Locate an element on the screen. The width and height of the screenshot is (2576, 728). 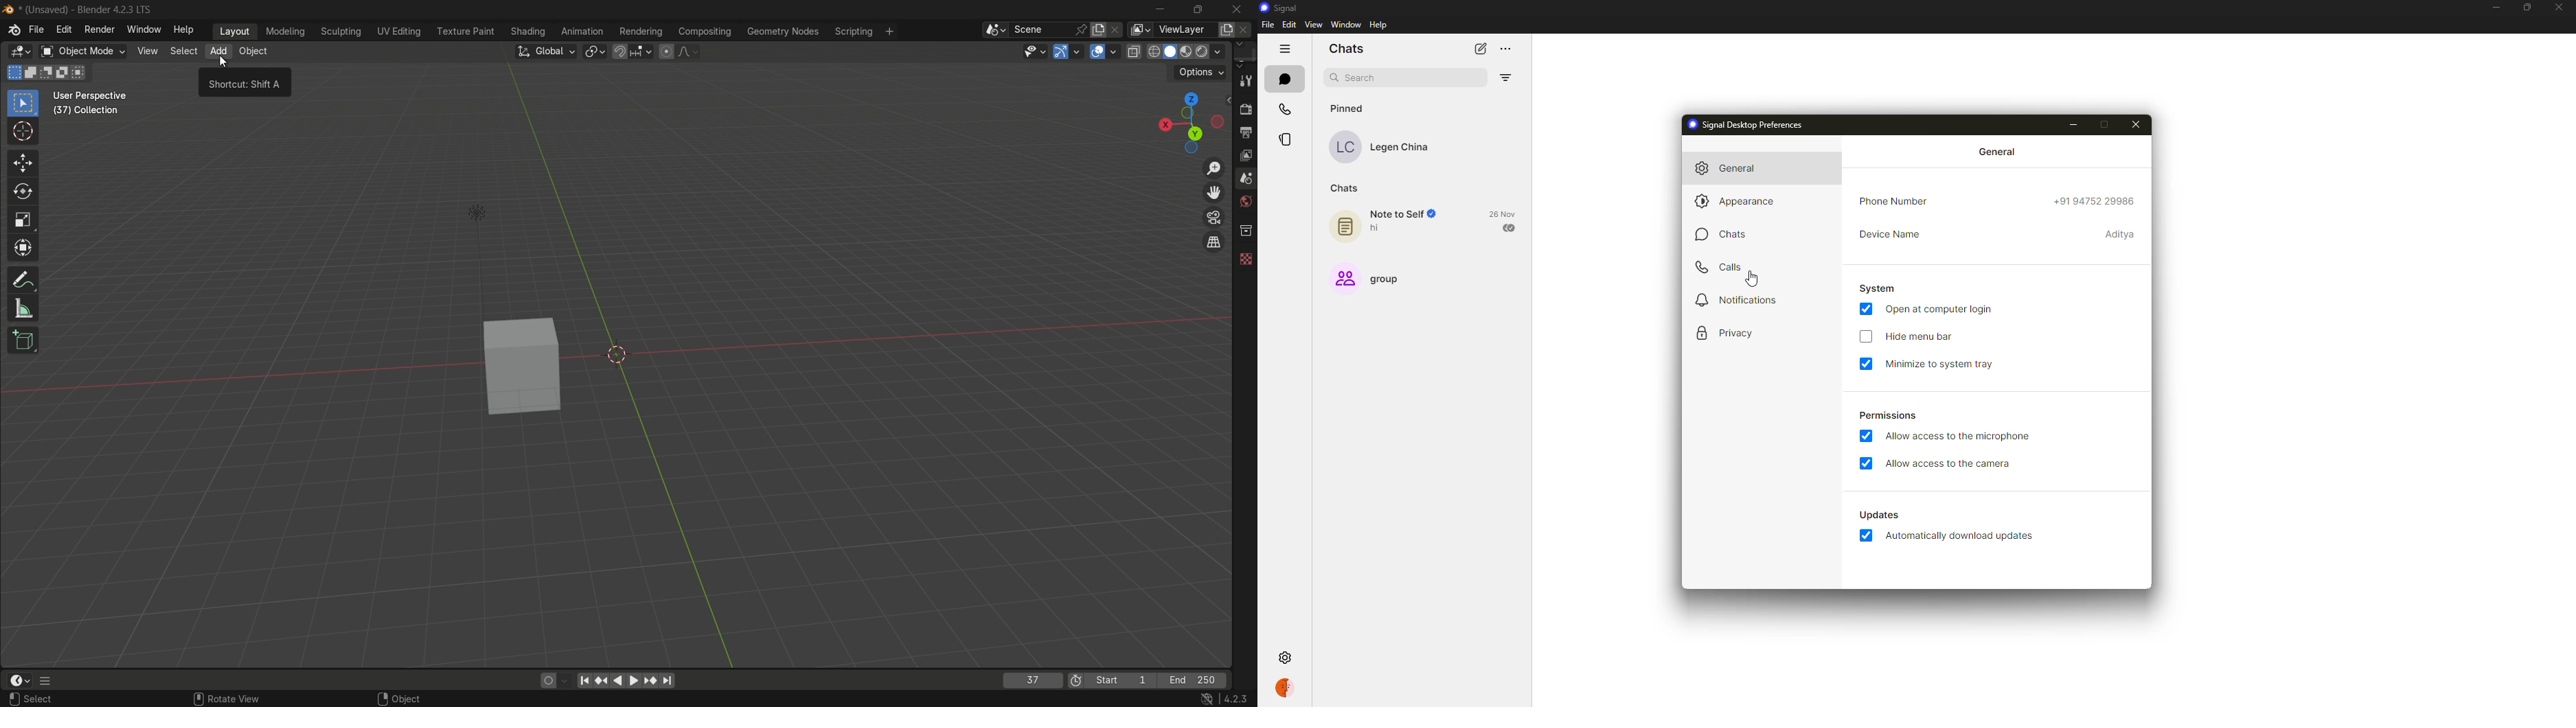
window menu is located at coordinates (143, 30).